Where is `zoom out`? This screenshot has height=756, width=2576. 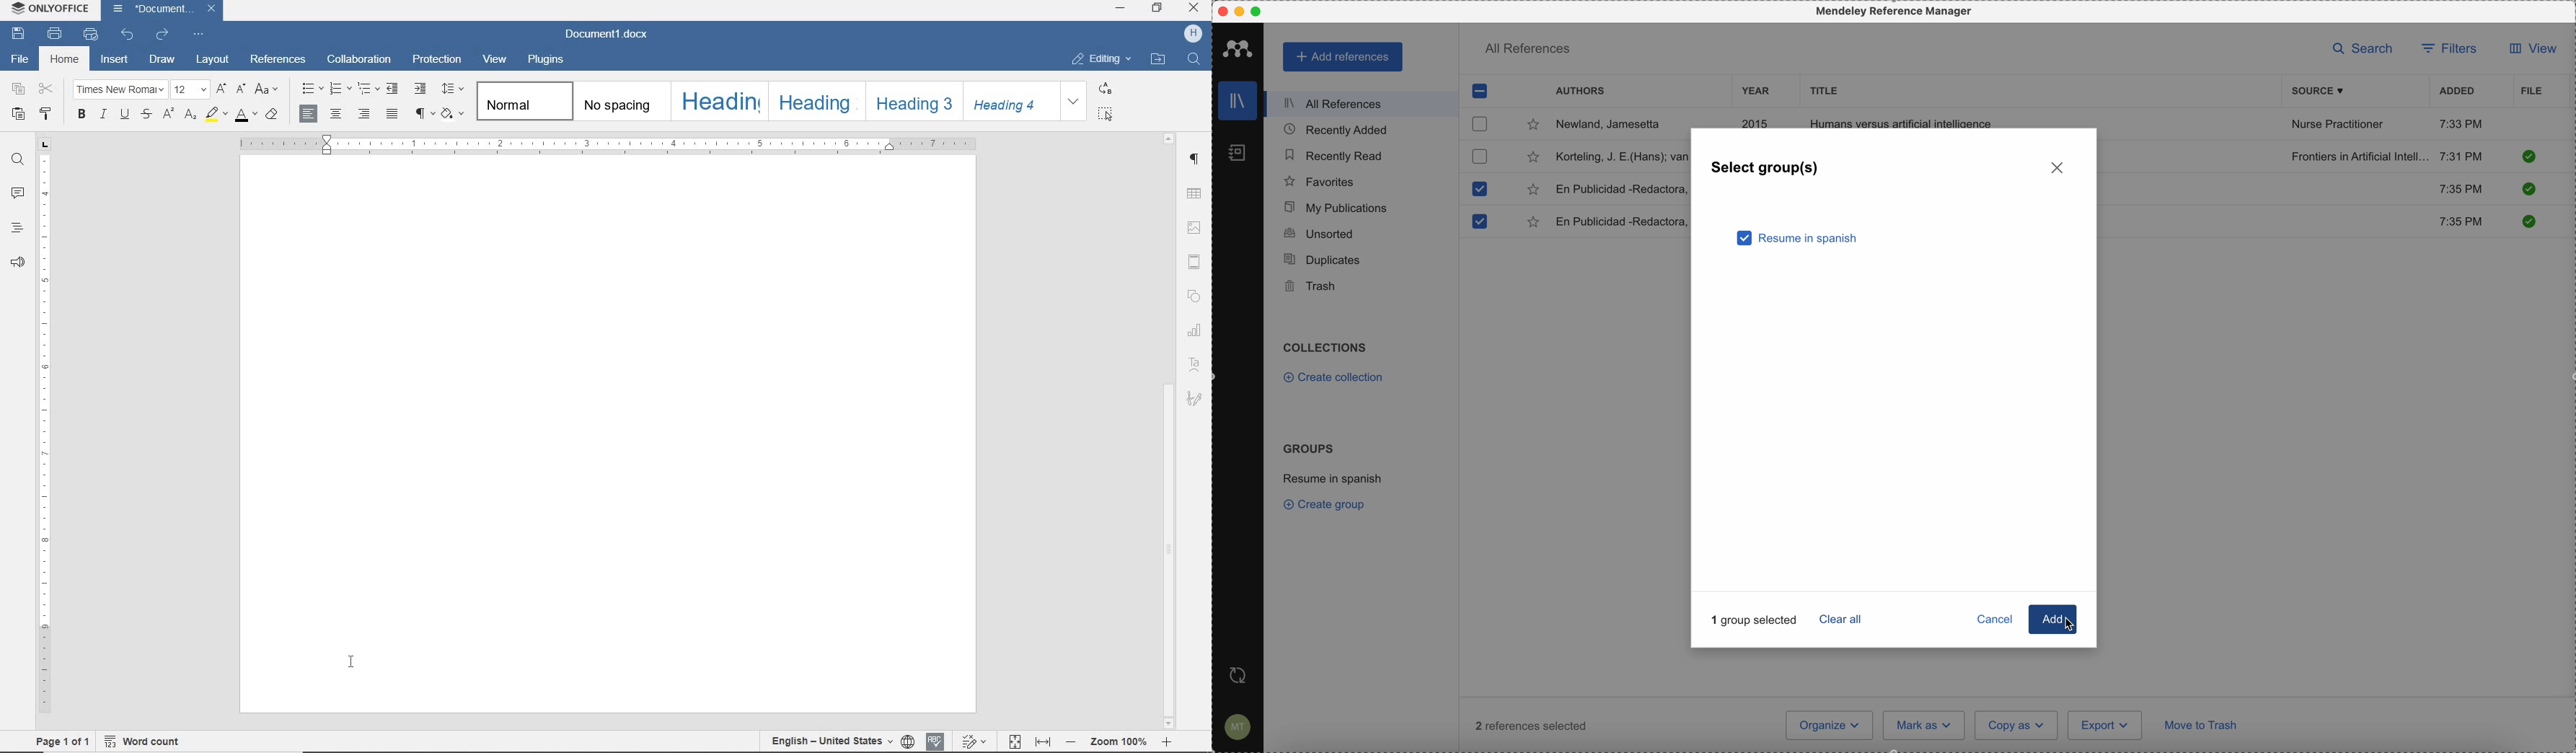
zoom out is located at coordinates (1072, 741).